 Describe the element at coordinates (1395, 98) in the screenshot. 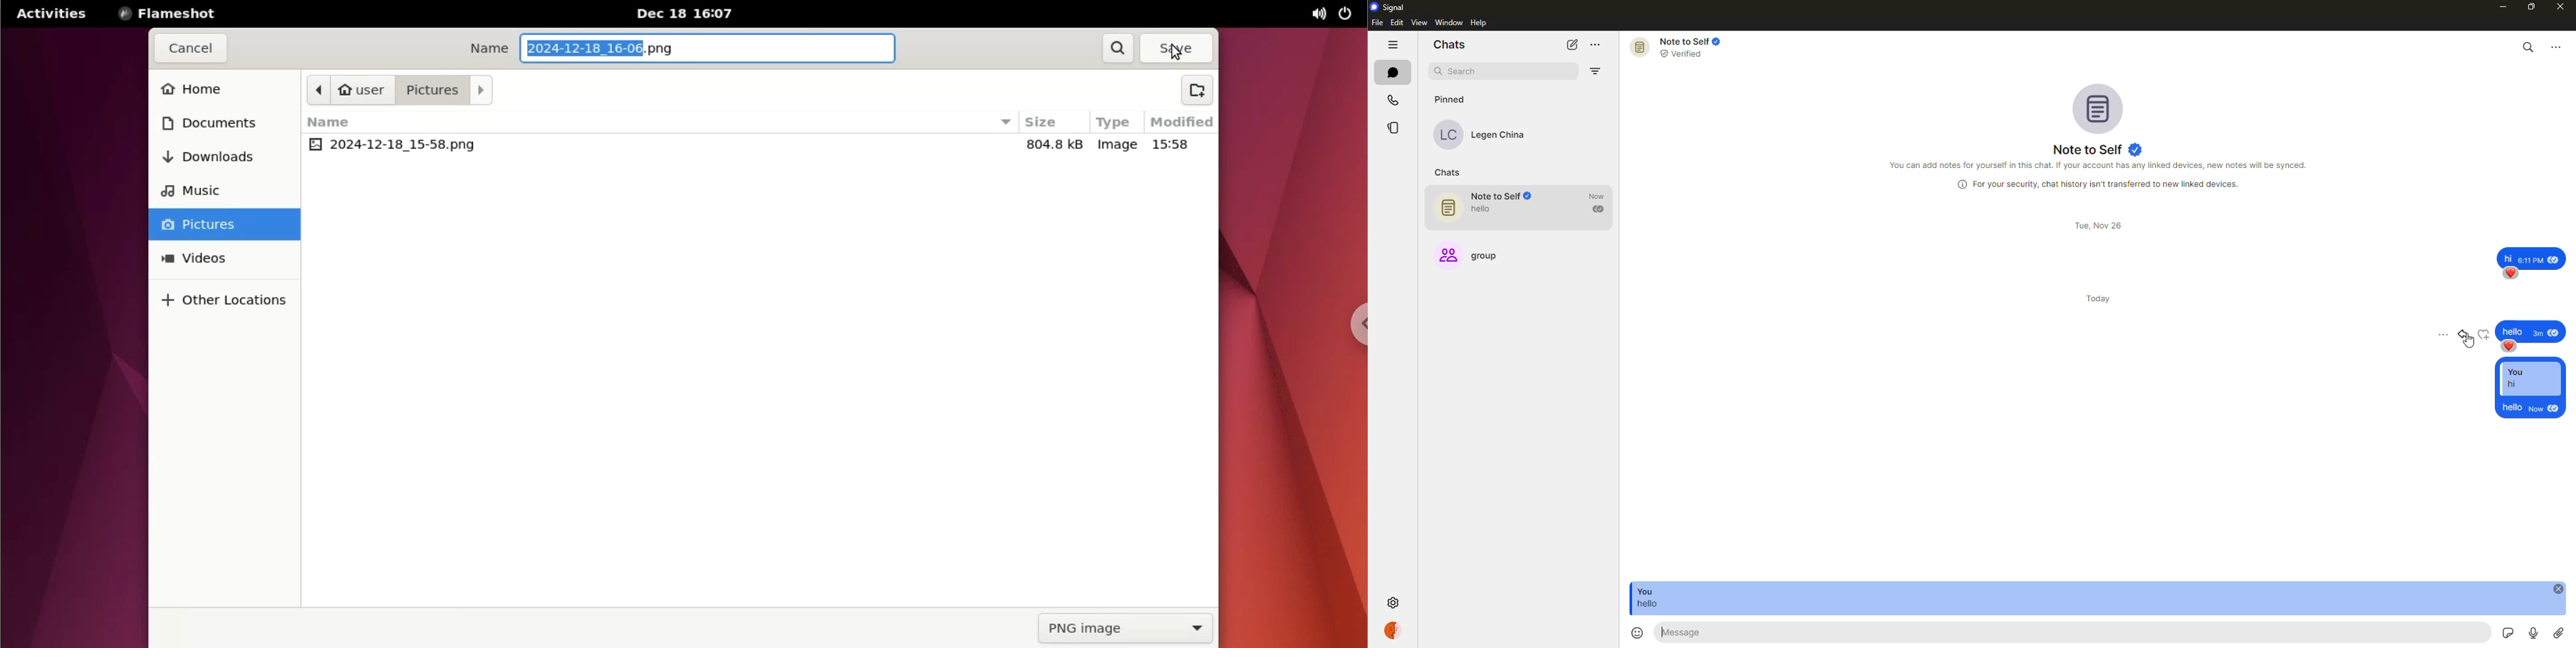

I see `calls` at that location.